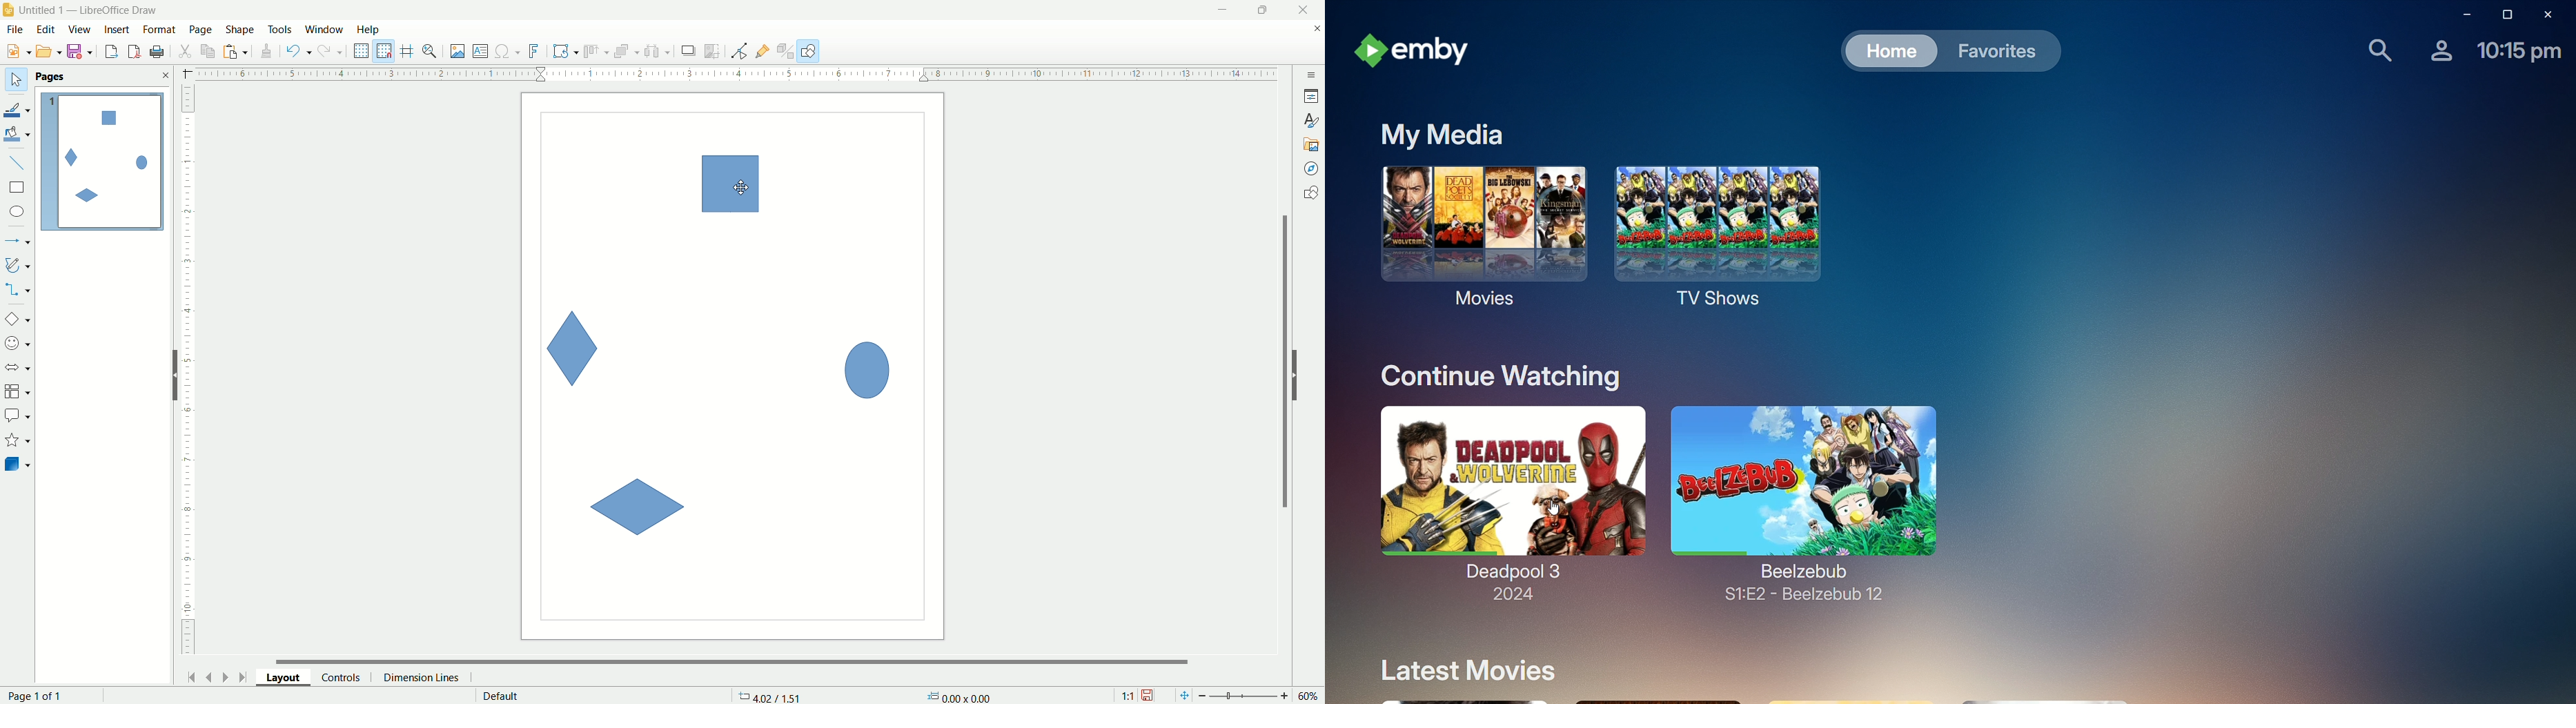 This screenshot has width=2576, height=728. Describe the element at coordinates (566, 52) in the screenshot. I see `transformation` at that location.